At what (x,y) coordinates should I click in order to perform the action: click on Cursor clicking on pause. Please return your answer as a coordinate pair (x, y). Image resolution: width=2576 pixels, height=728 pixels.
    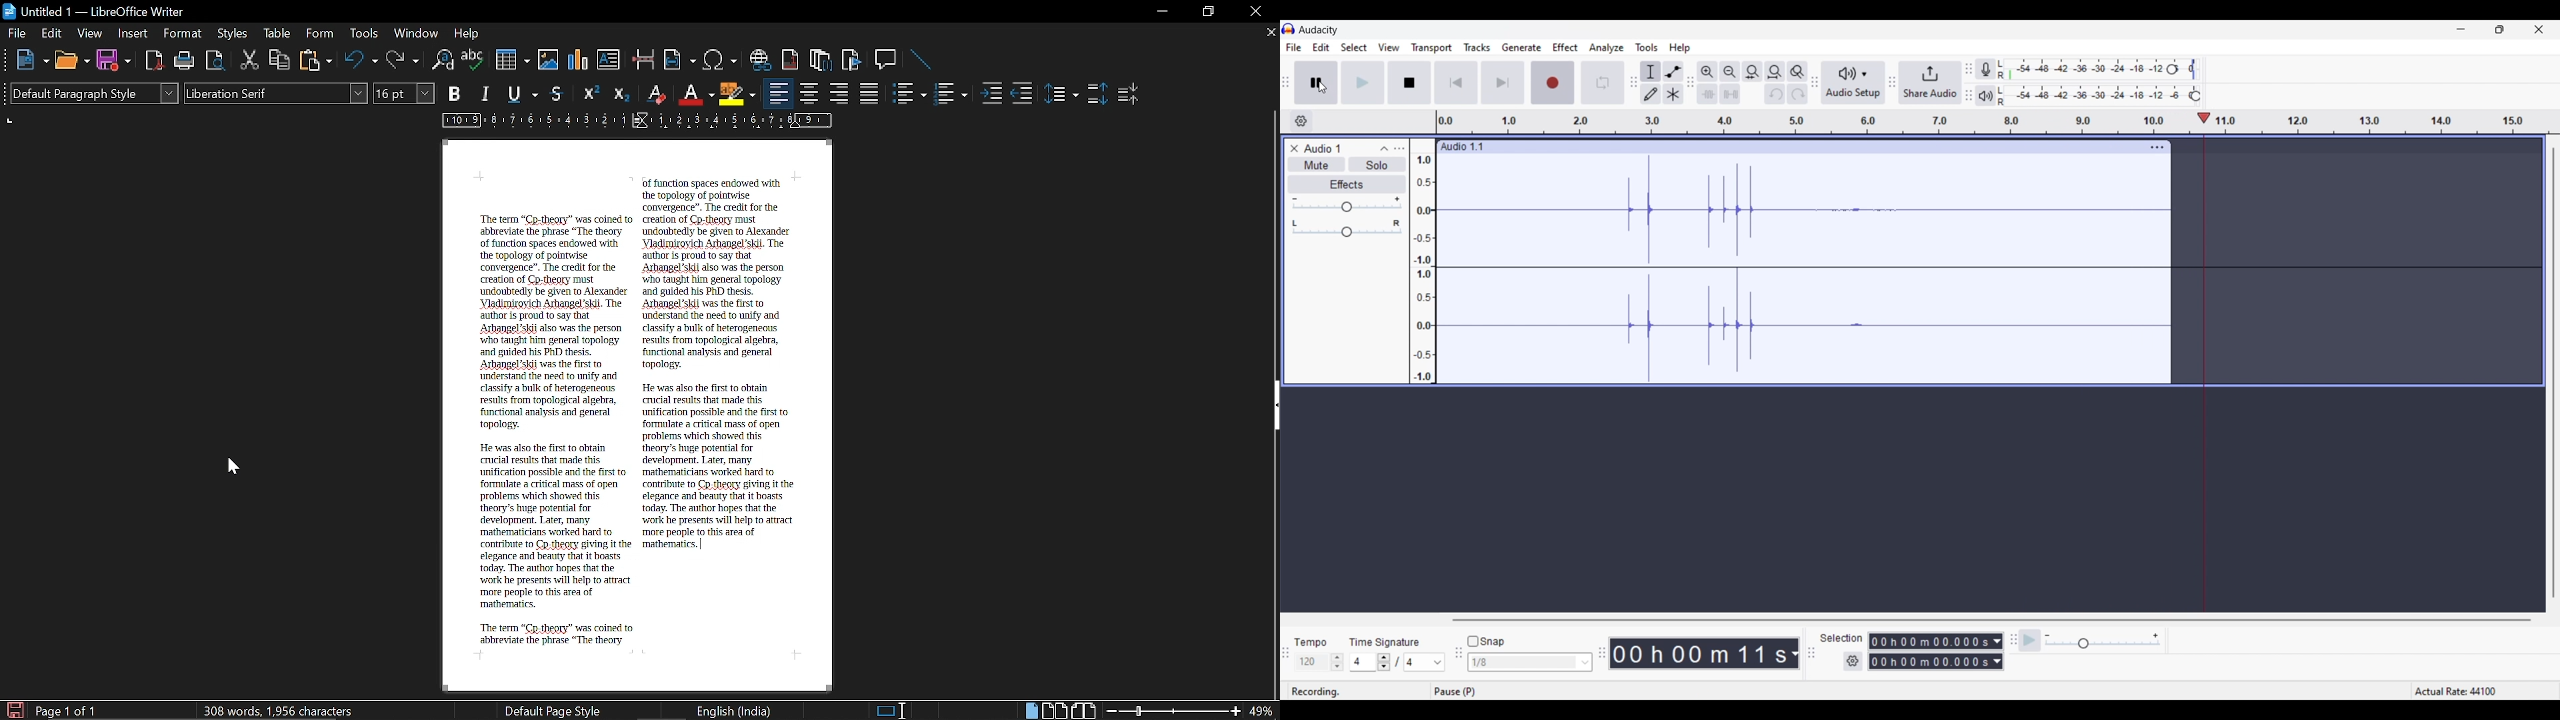
    Looking at the image, I should click on (1322, 88).